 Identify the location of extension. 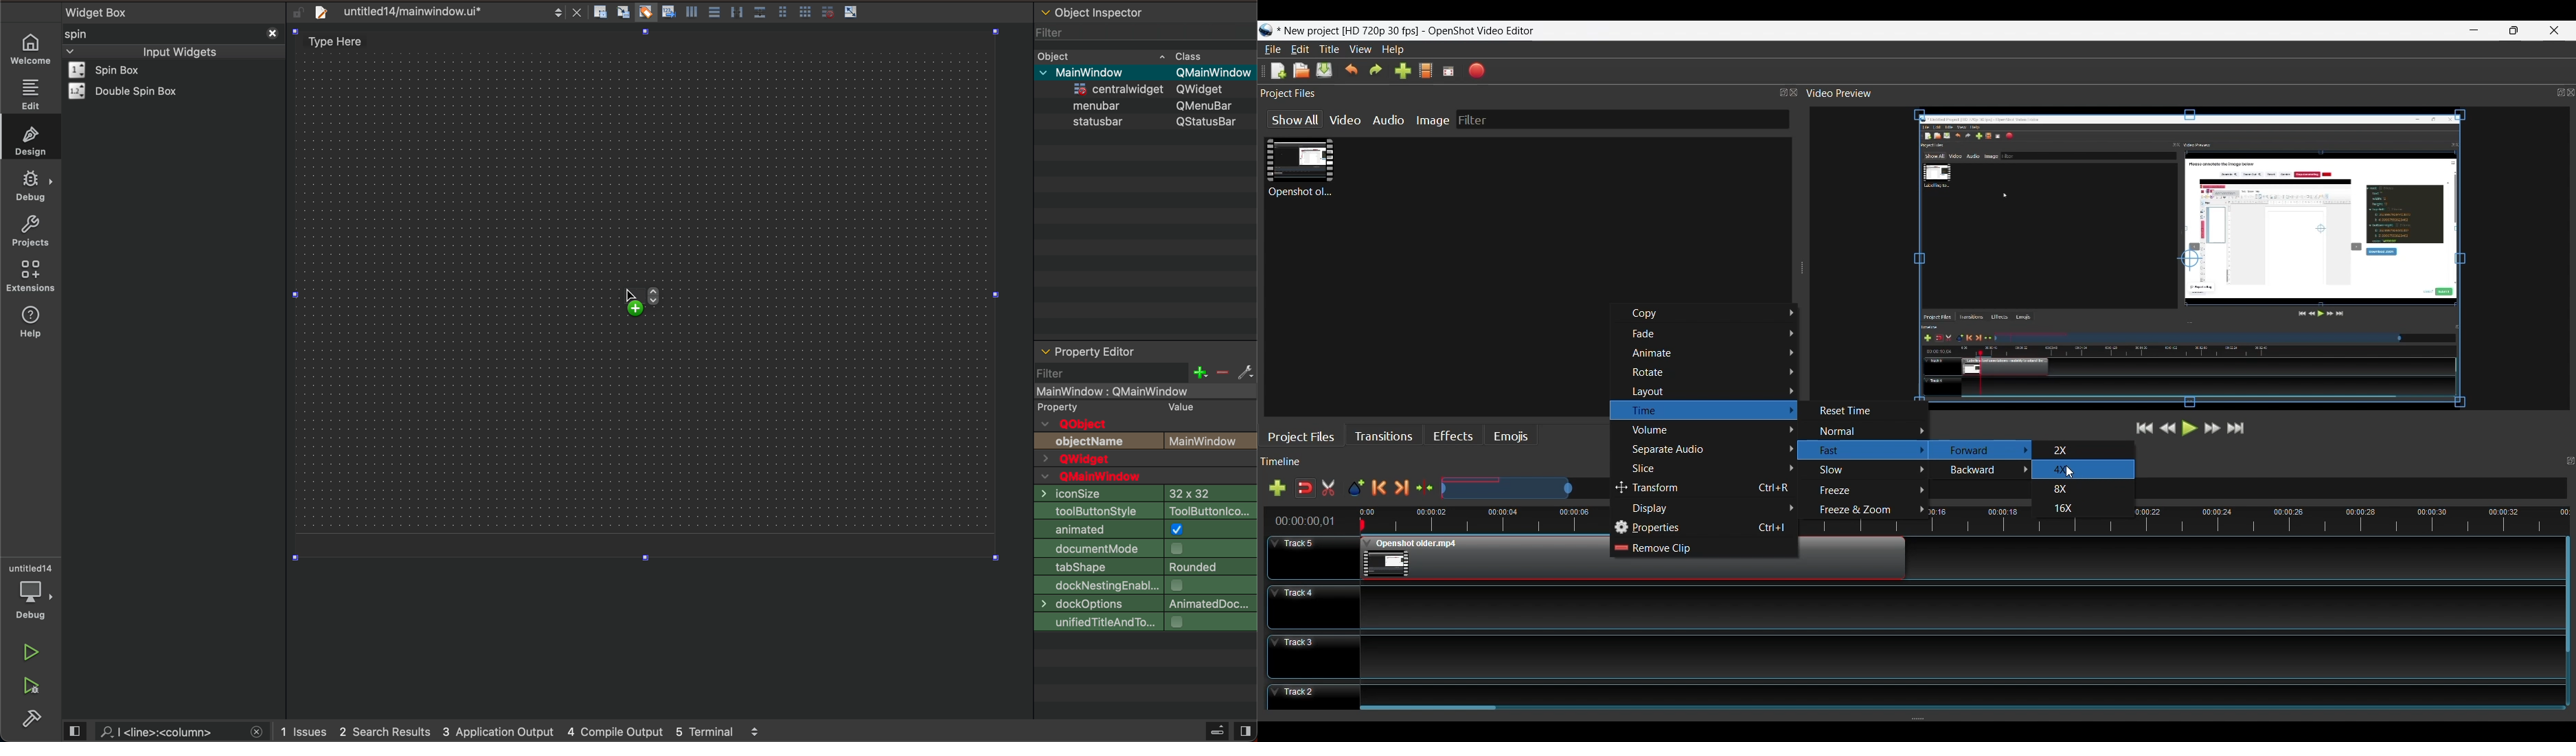
(31, 277).